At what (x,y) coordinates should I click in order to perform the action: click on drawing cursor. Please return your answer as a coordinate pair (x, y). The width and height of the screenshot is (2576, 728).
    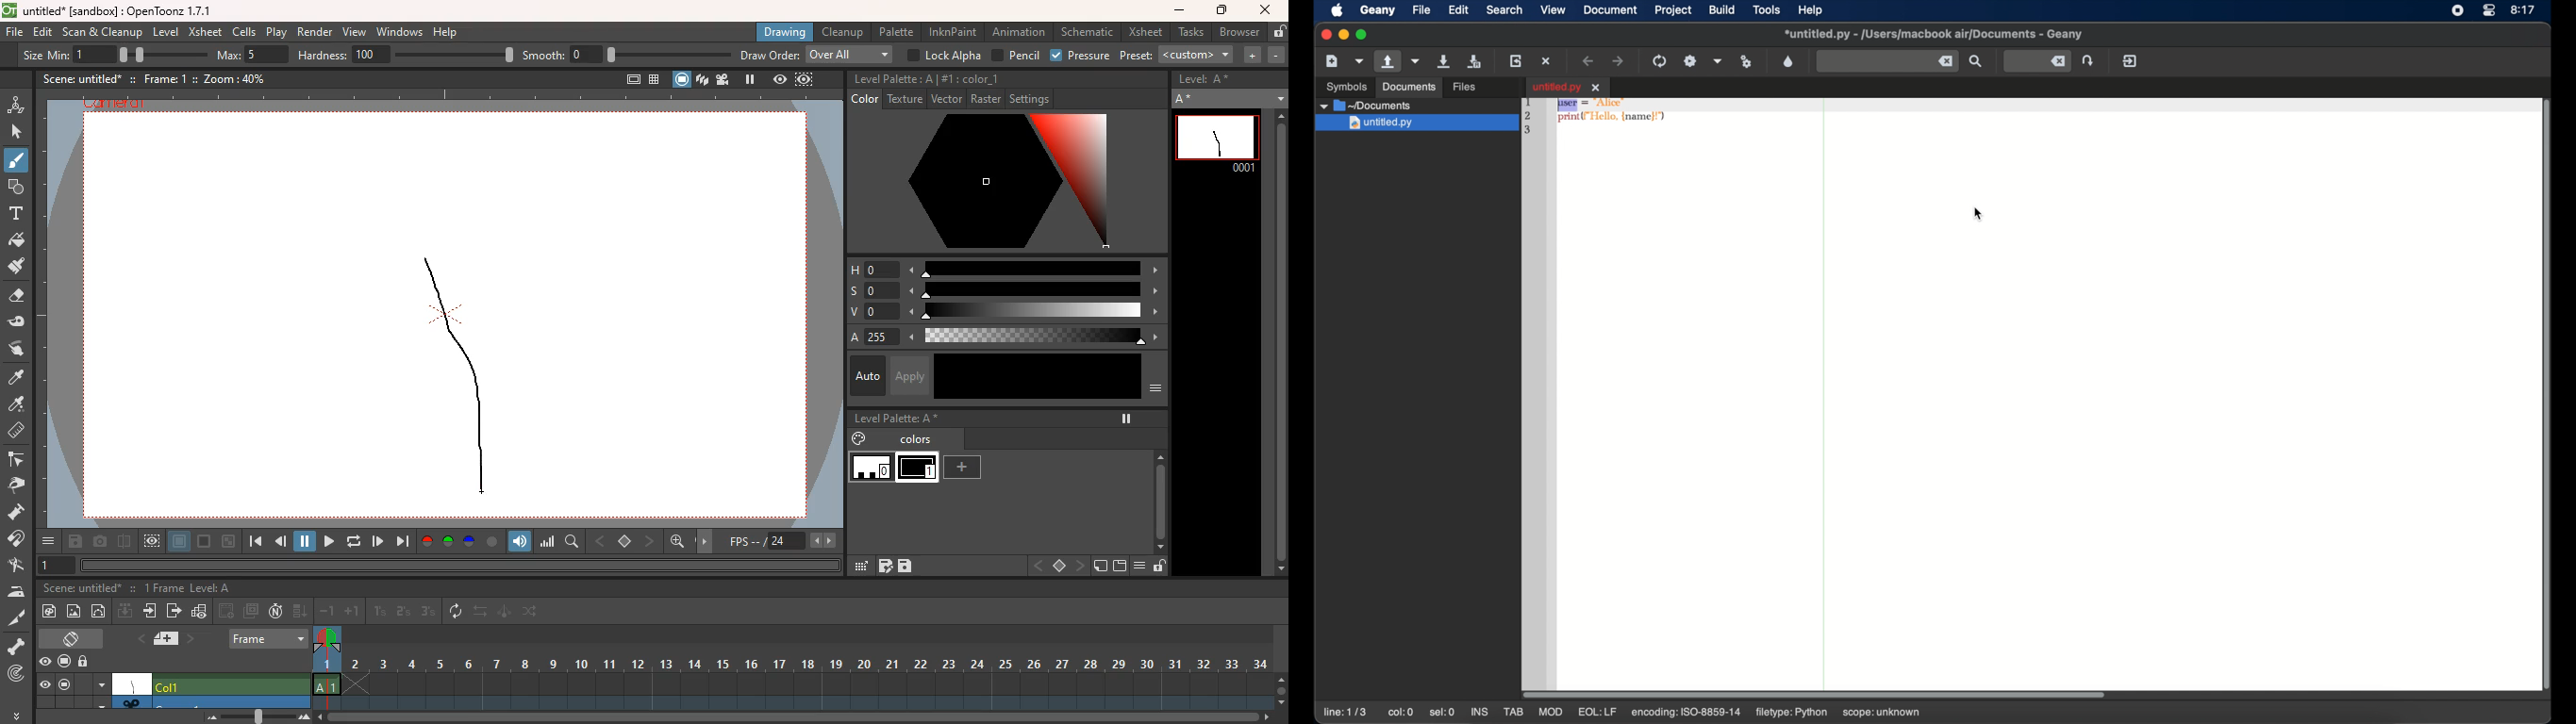
    Looking at the image, I should click on (480, 488).